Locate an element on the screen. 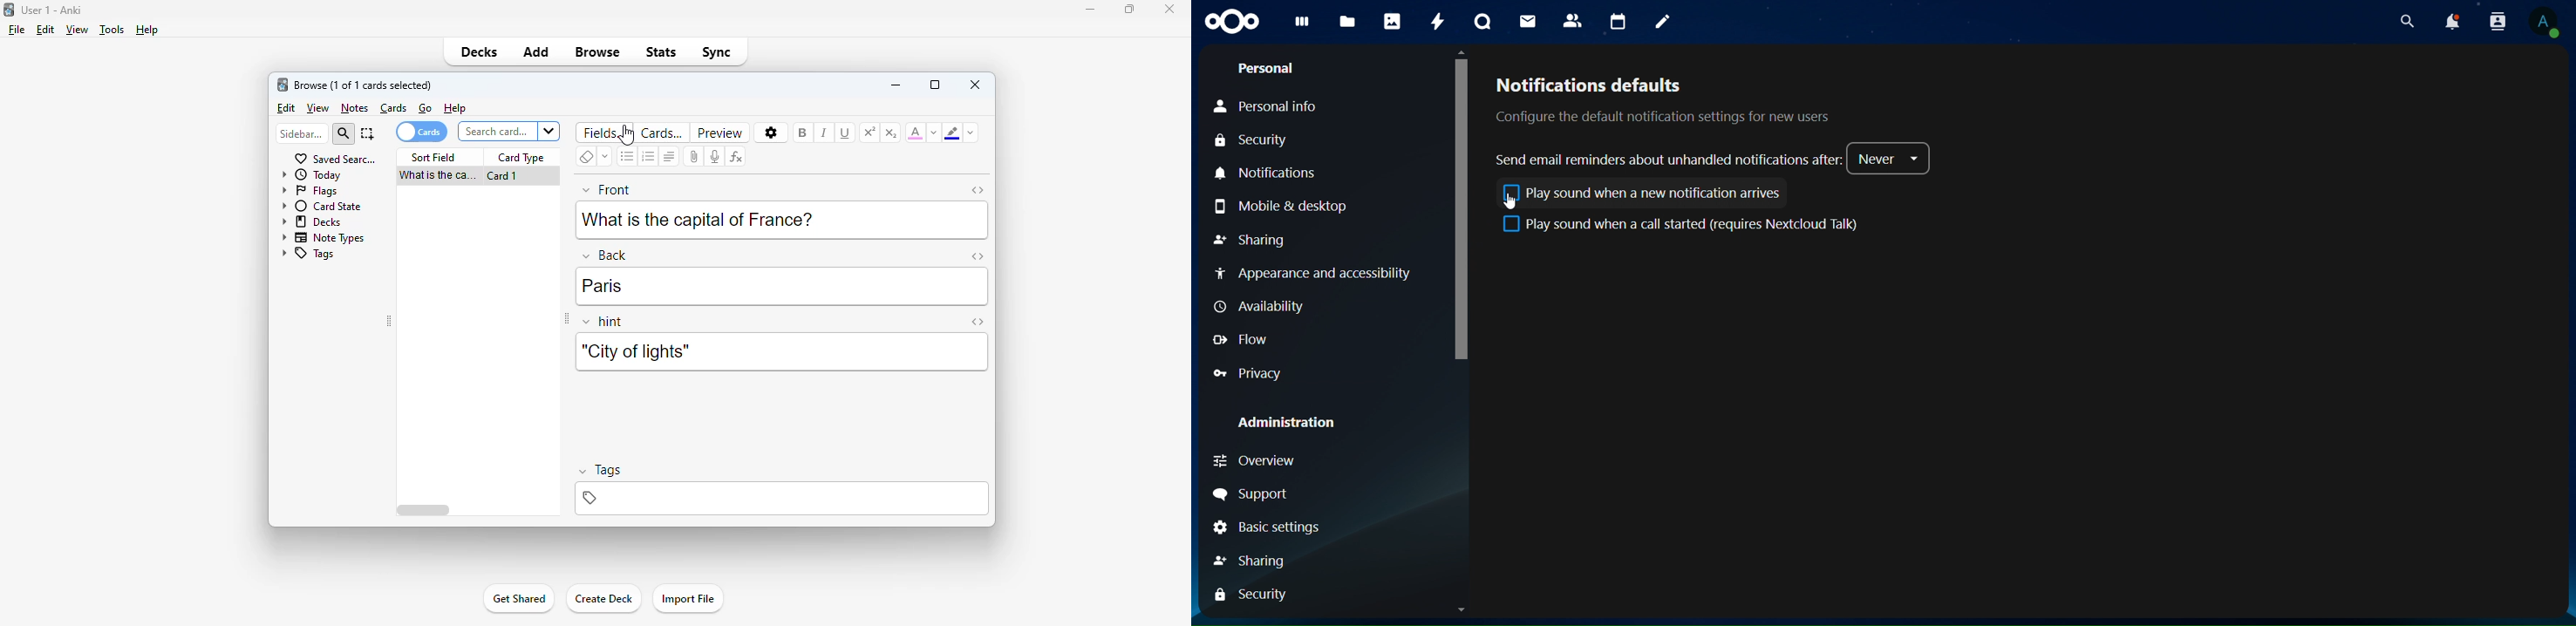 Image resolution: width=2576 pixels, height=644 pixels. decks is located at coordinates (313, 221).